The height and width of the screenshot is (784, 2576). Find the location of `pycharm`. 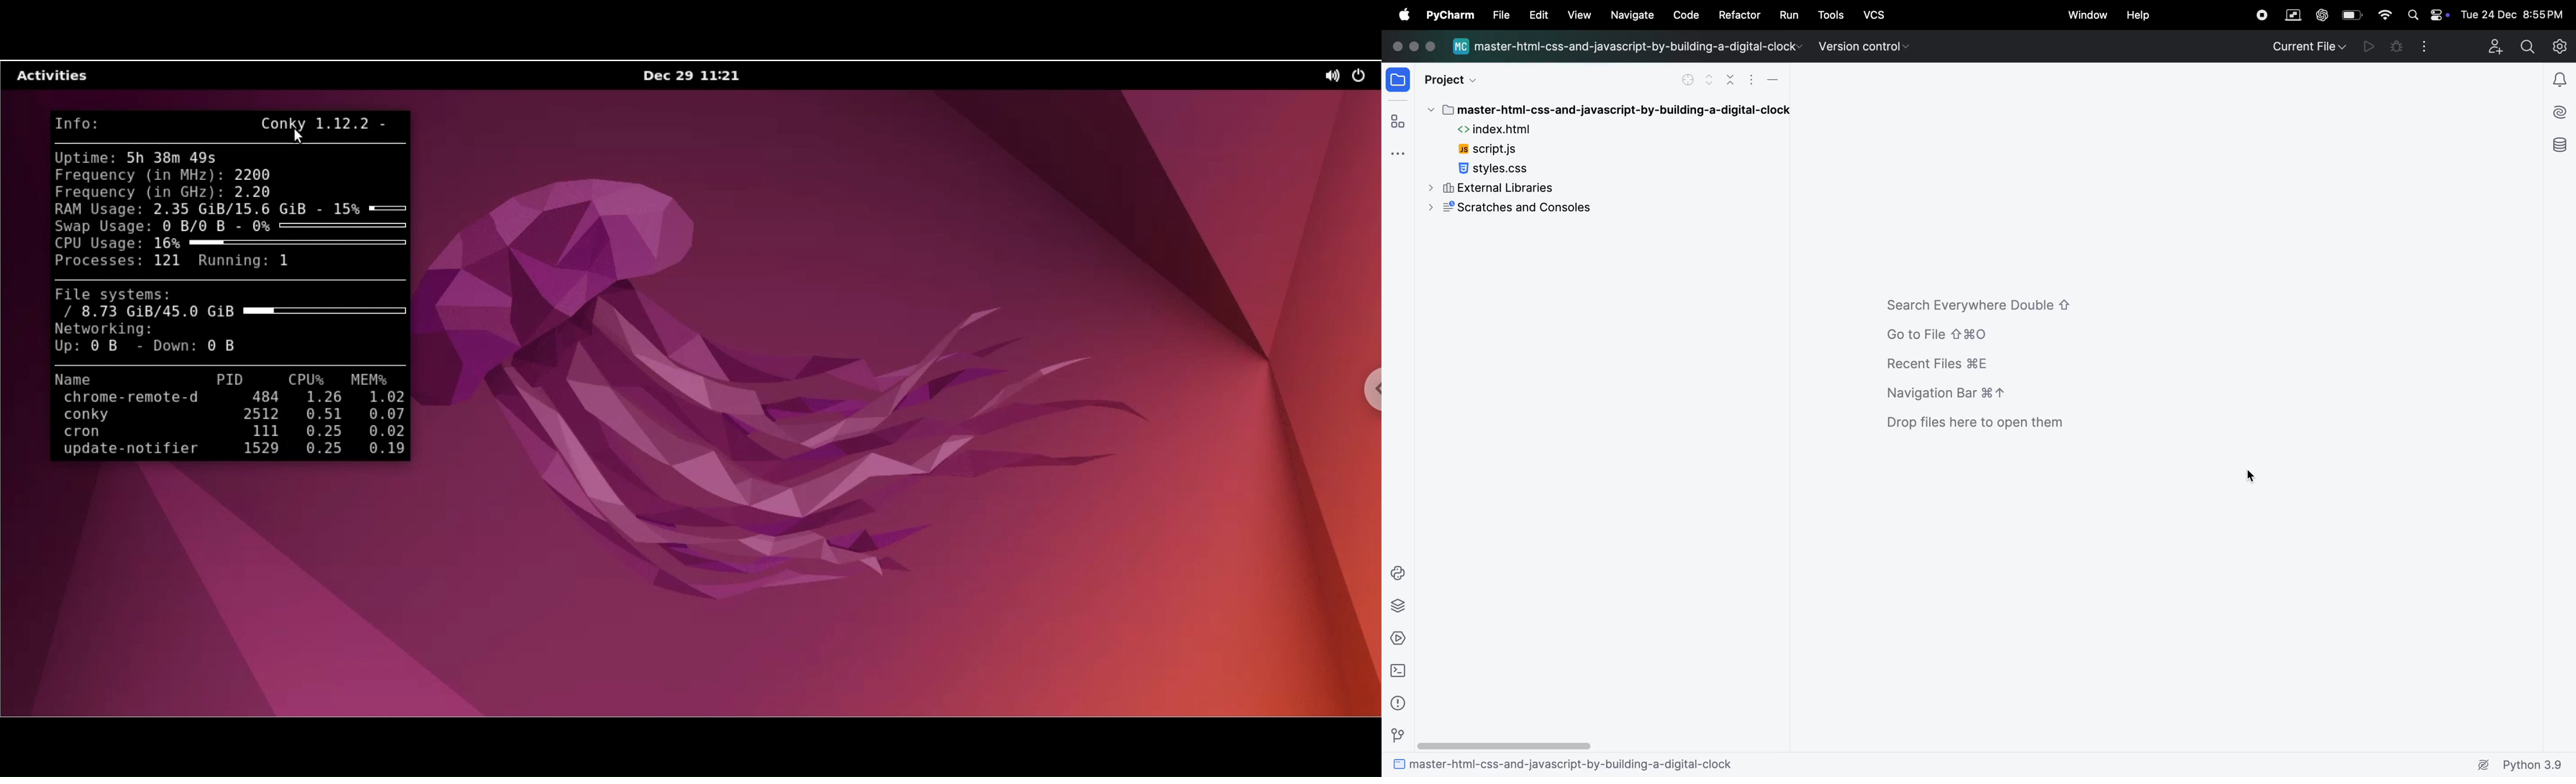

pycharm is located at coordinates (1450, 16).